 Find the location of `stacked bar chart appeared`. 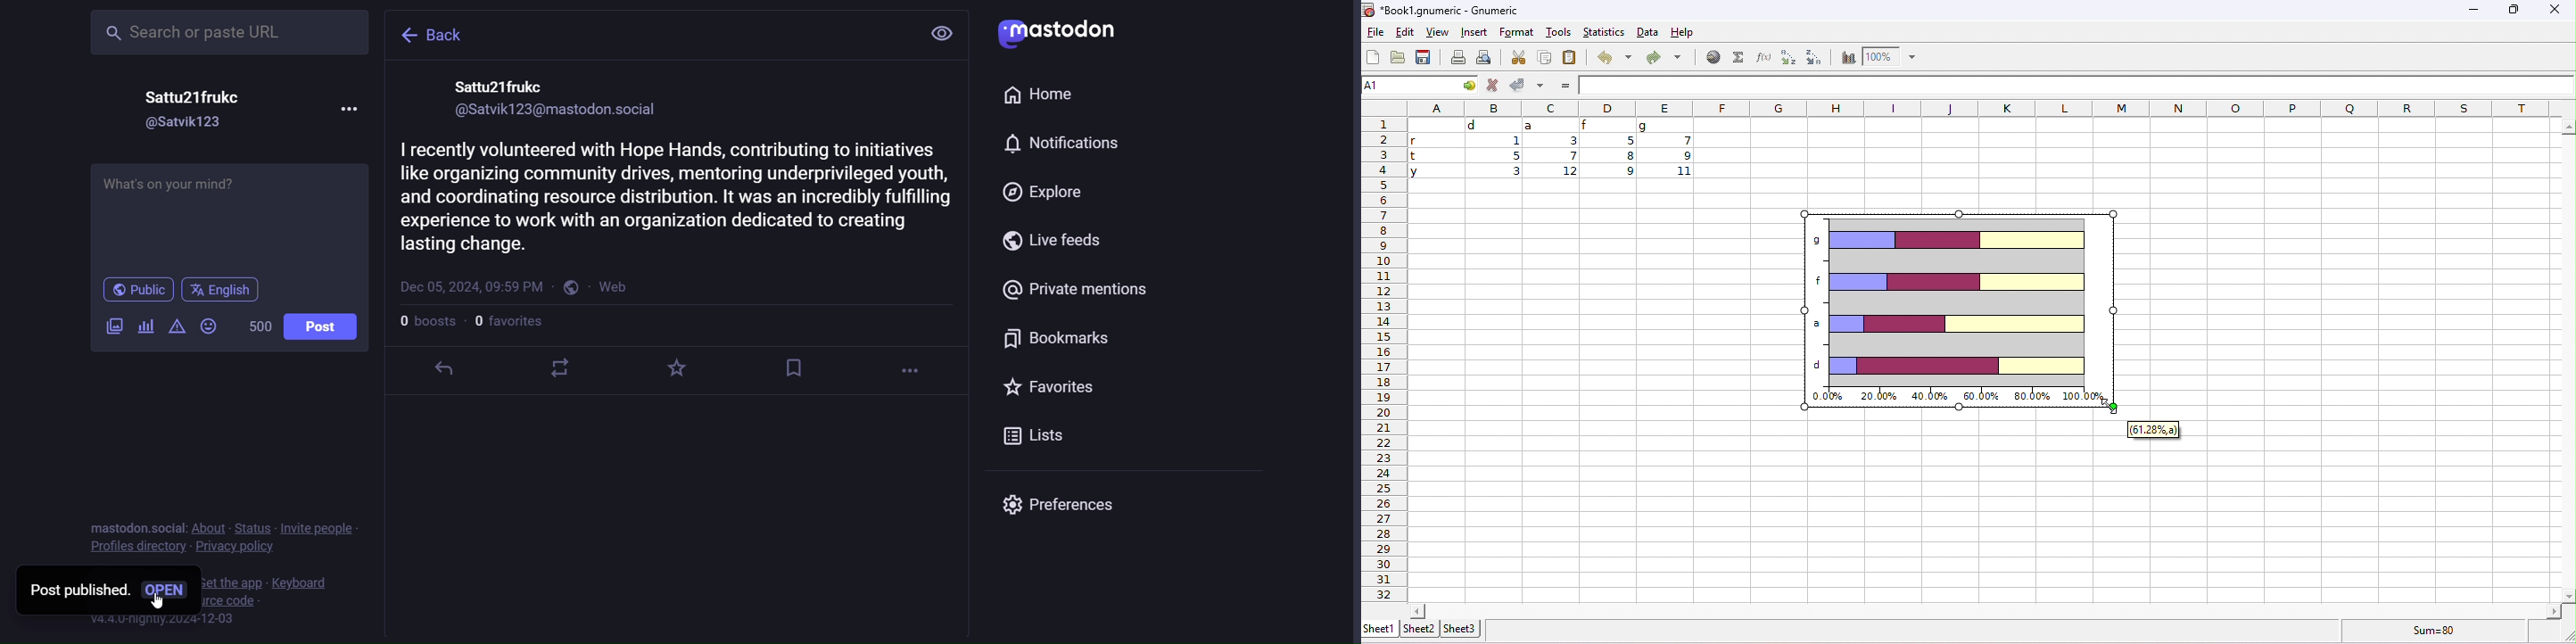

stacked bar chart appeared is located at coordinates (1963, 313).